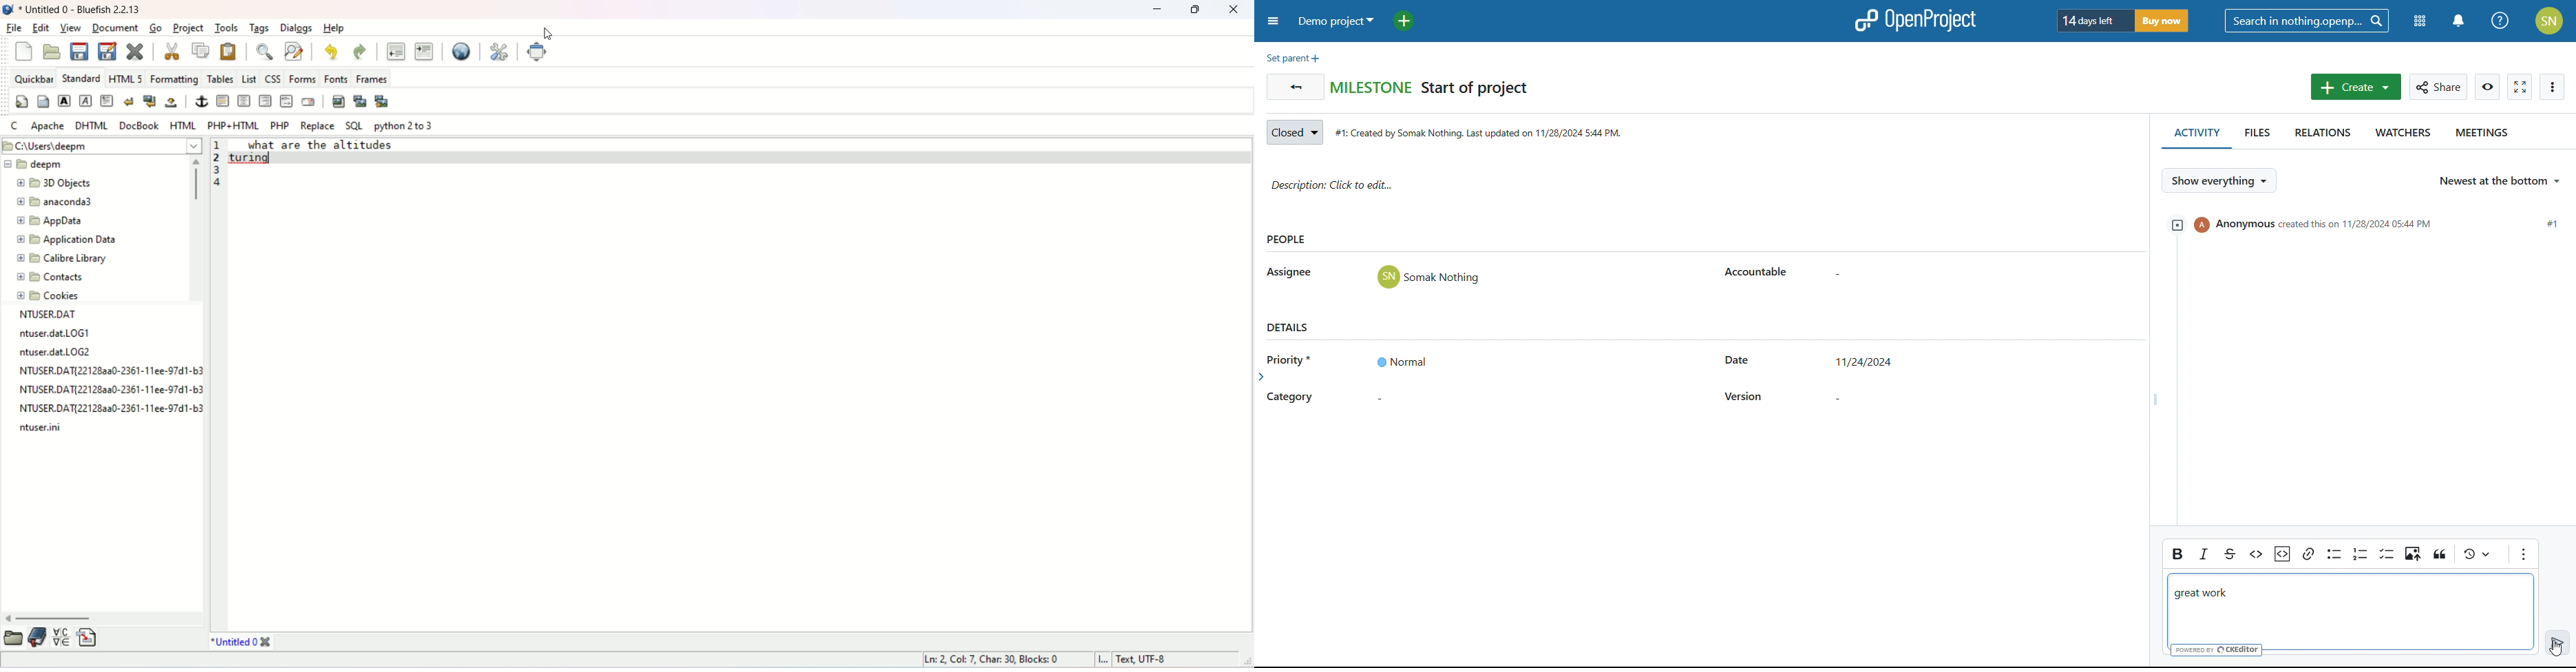 The width and height of the screenshot is (2576, 672). I want to click on description: click to add edit, so click(1702, 187).